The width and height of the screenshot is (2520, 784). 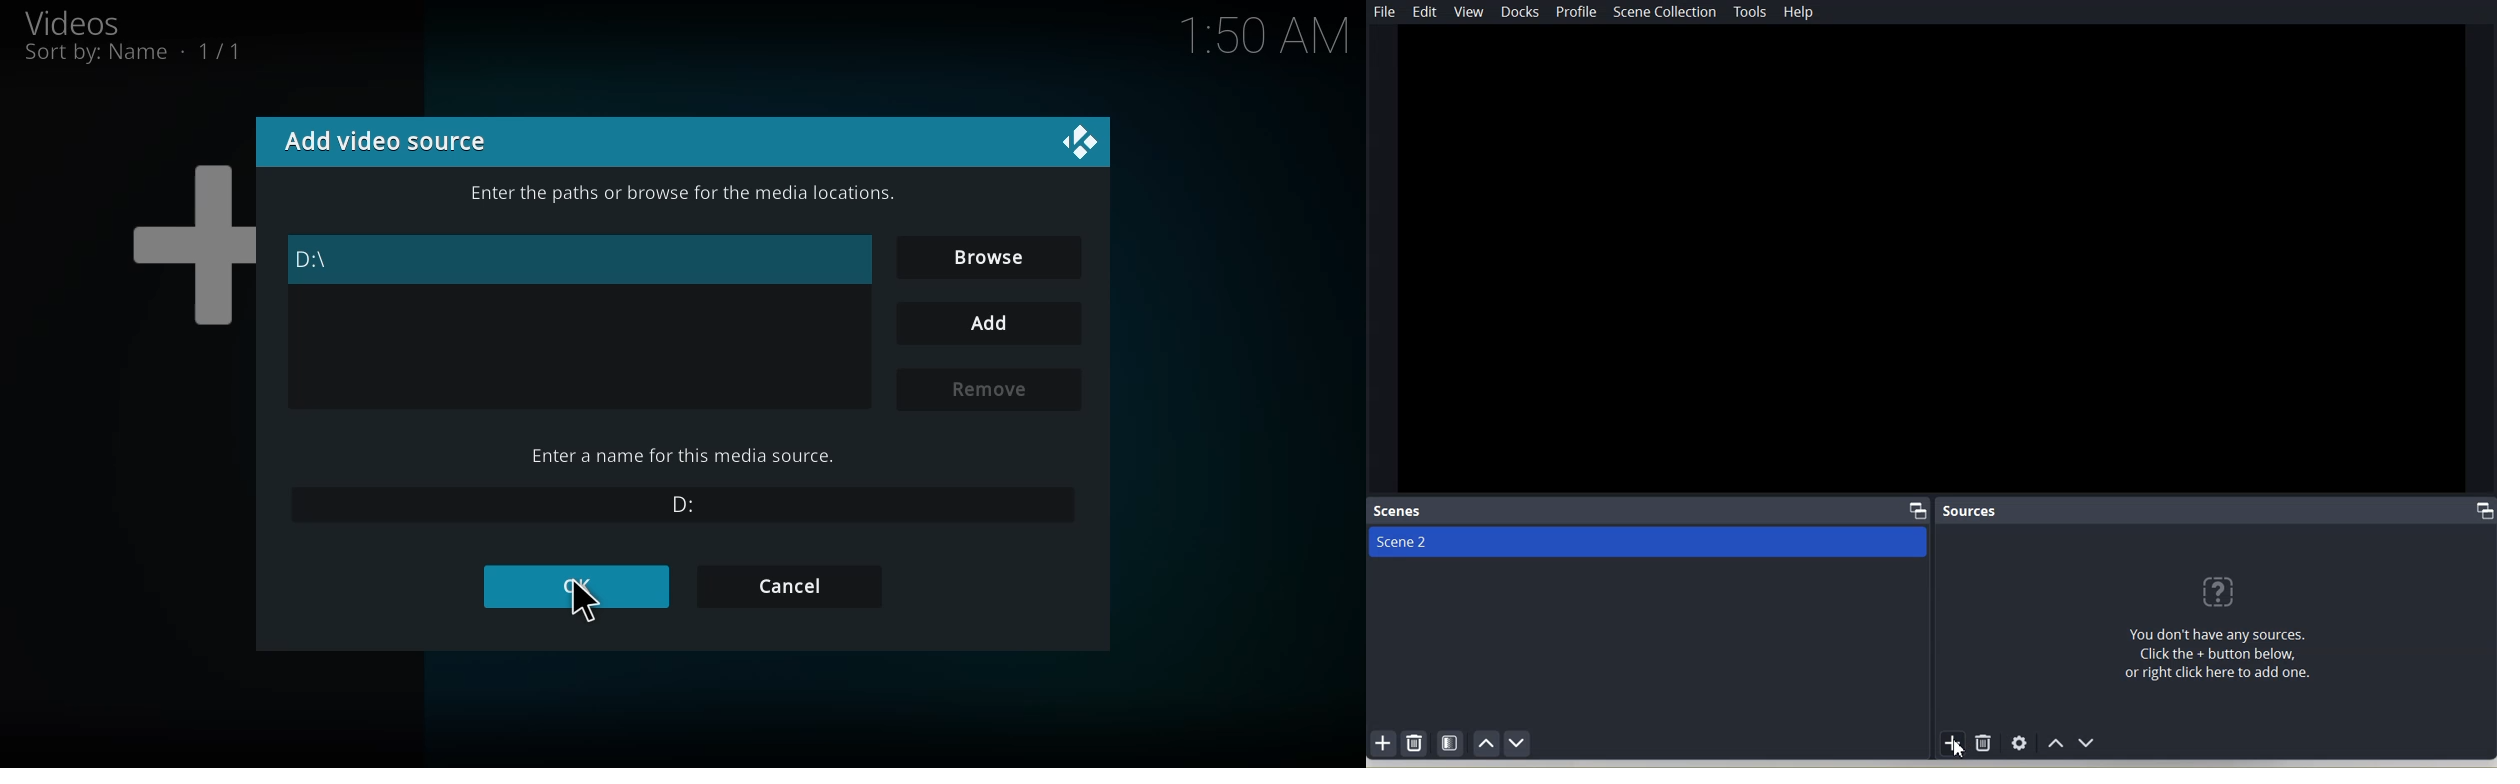 I want to click on Remove selected Source, so click(x=1985, y=742).